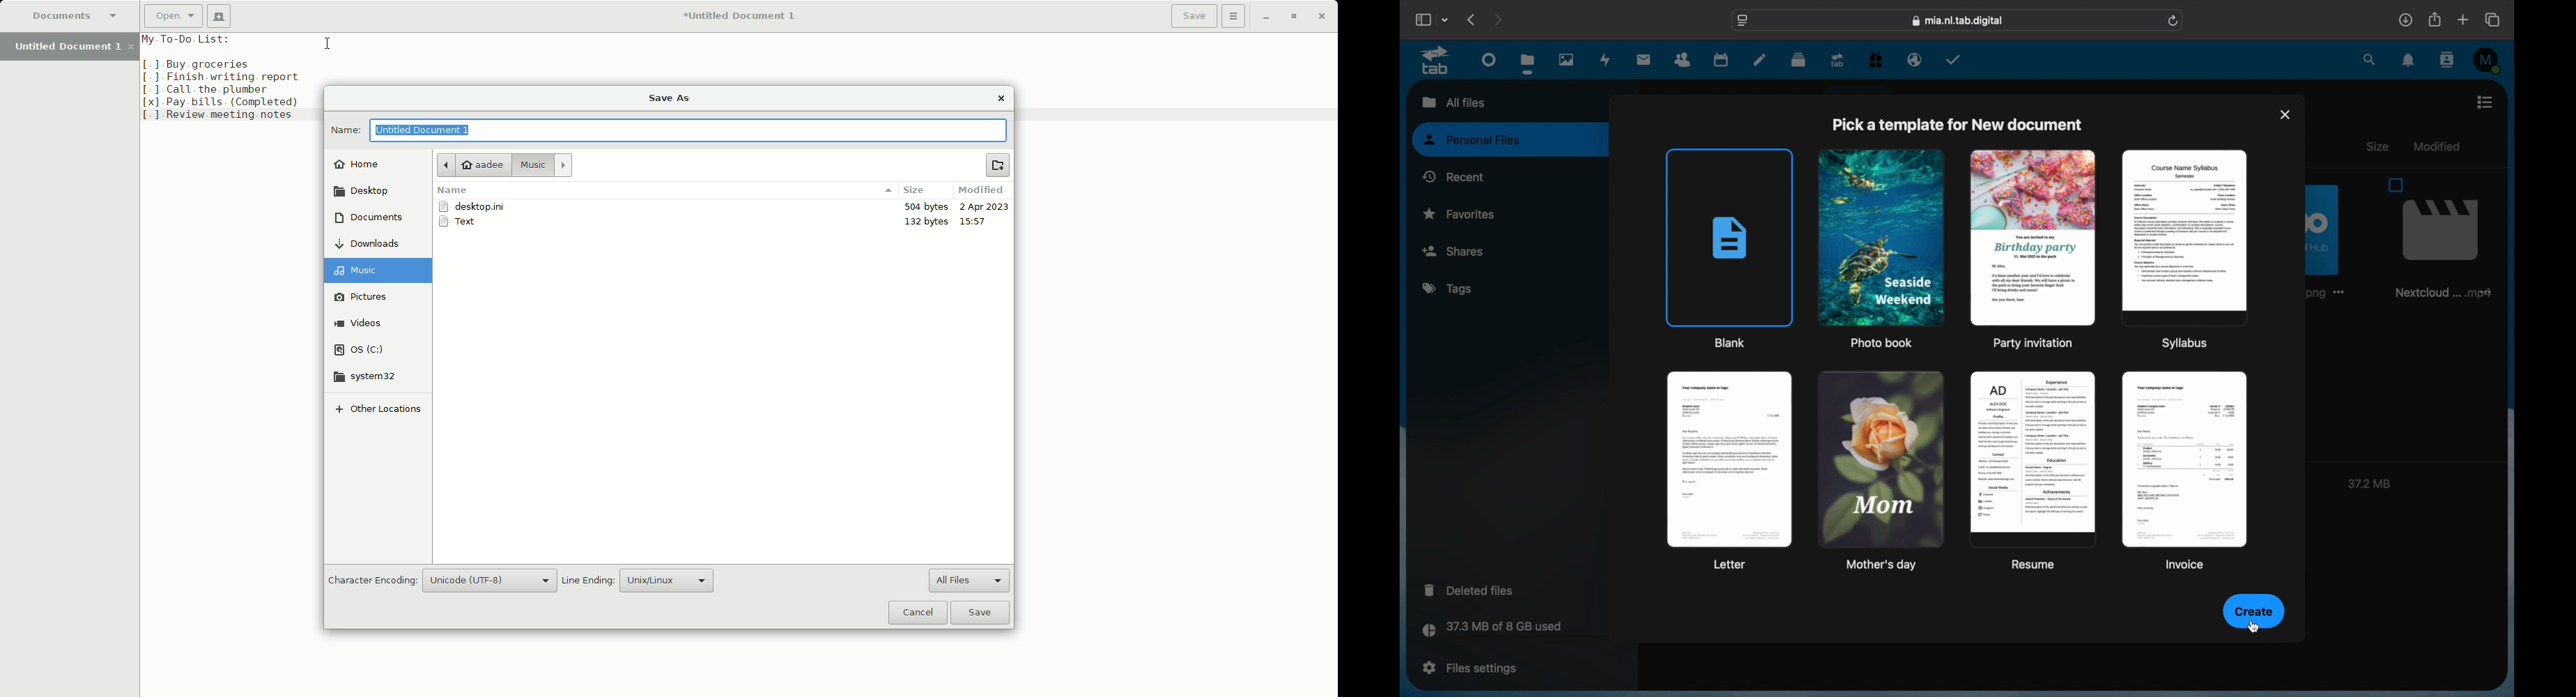 The image size is (2576, 700). I want to click on website settings, so click(1743, 21).